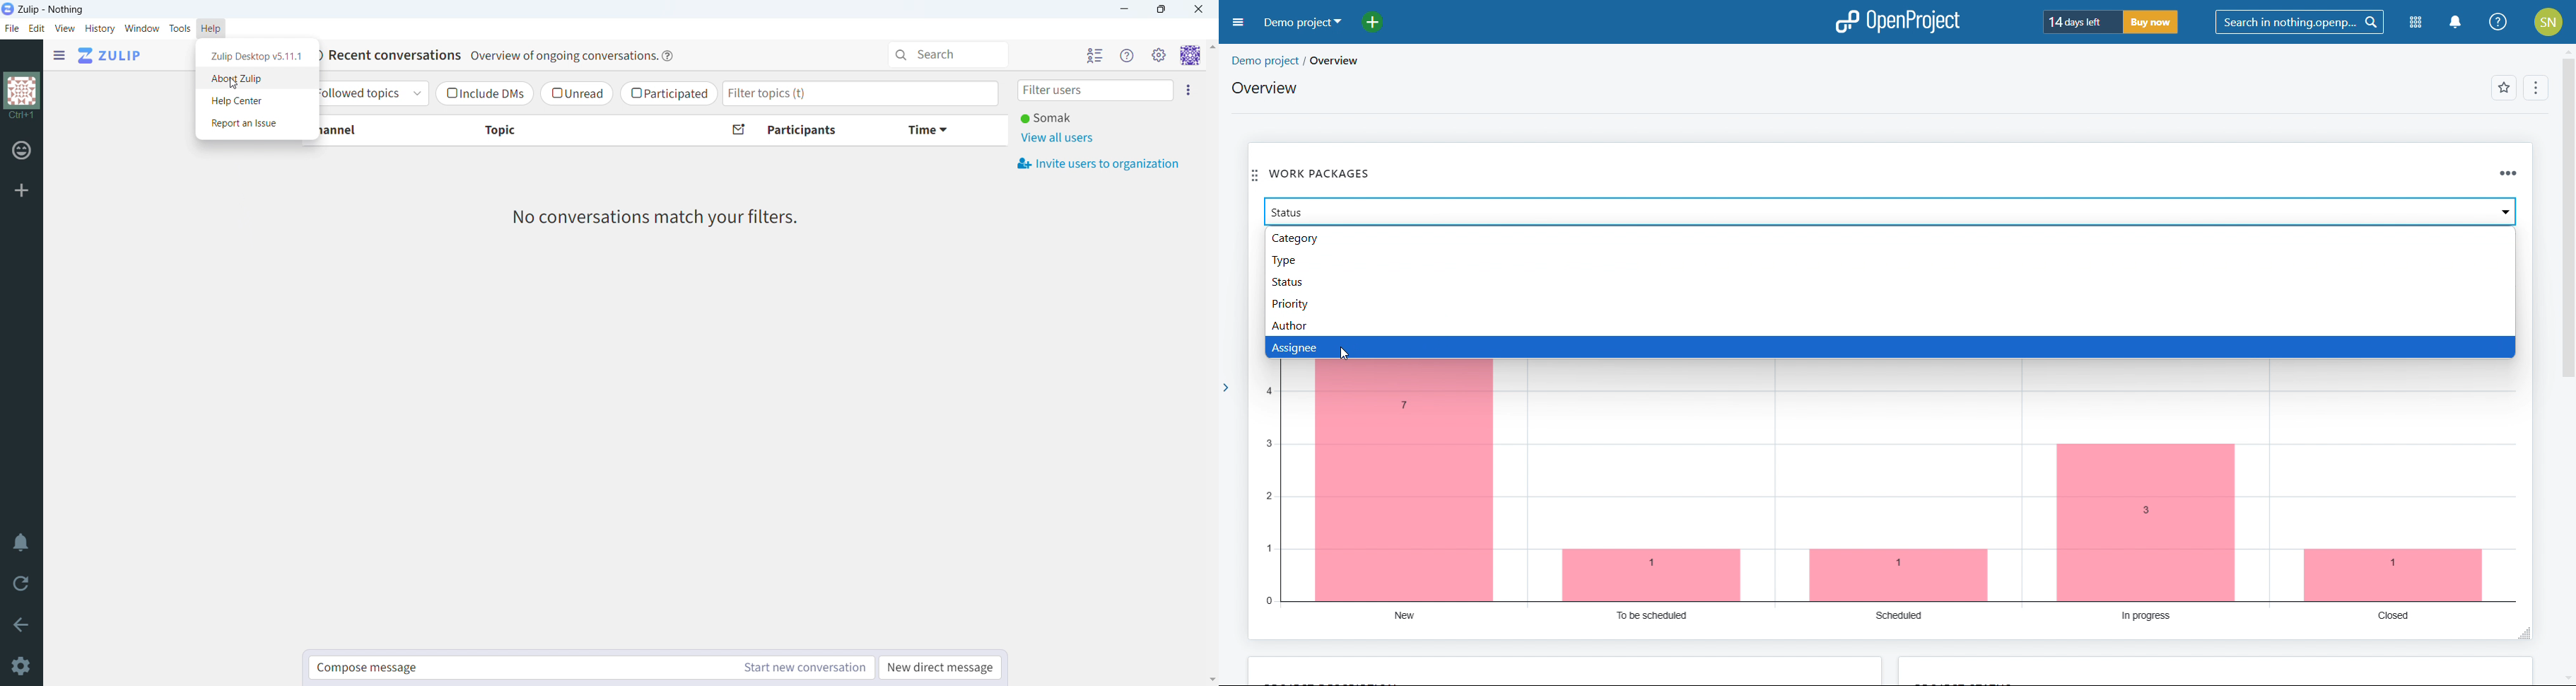  What do you see at coordinates (248, 123) in the screenshot?
I see `report an issue` at bounding box center [248, 123].